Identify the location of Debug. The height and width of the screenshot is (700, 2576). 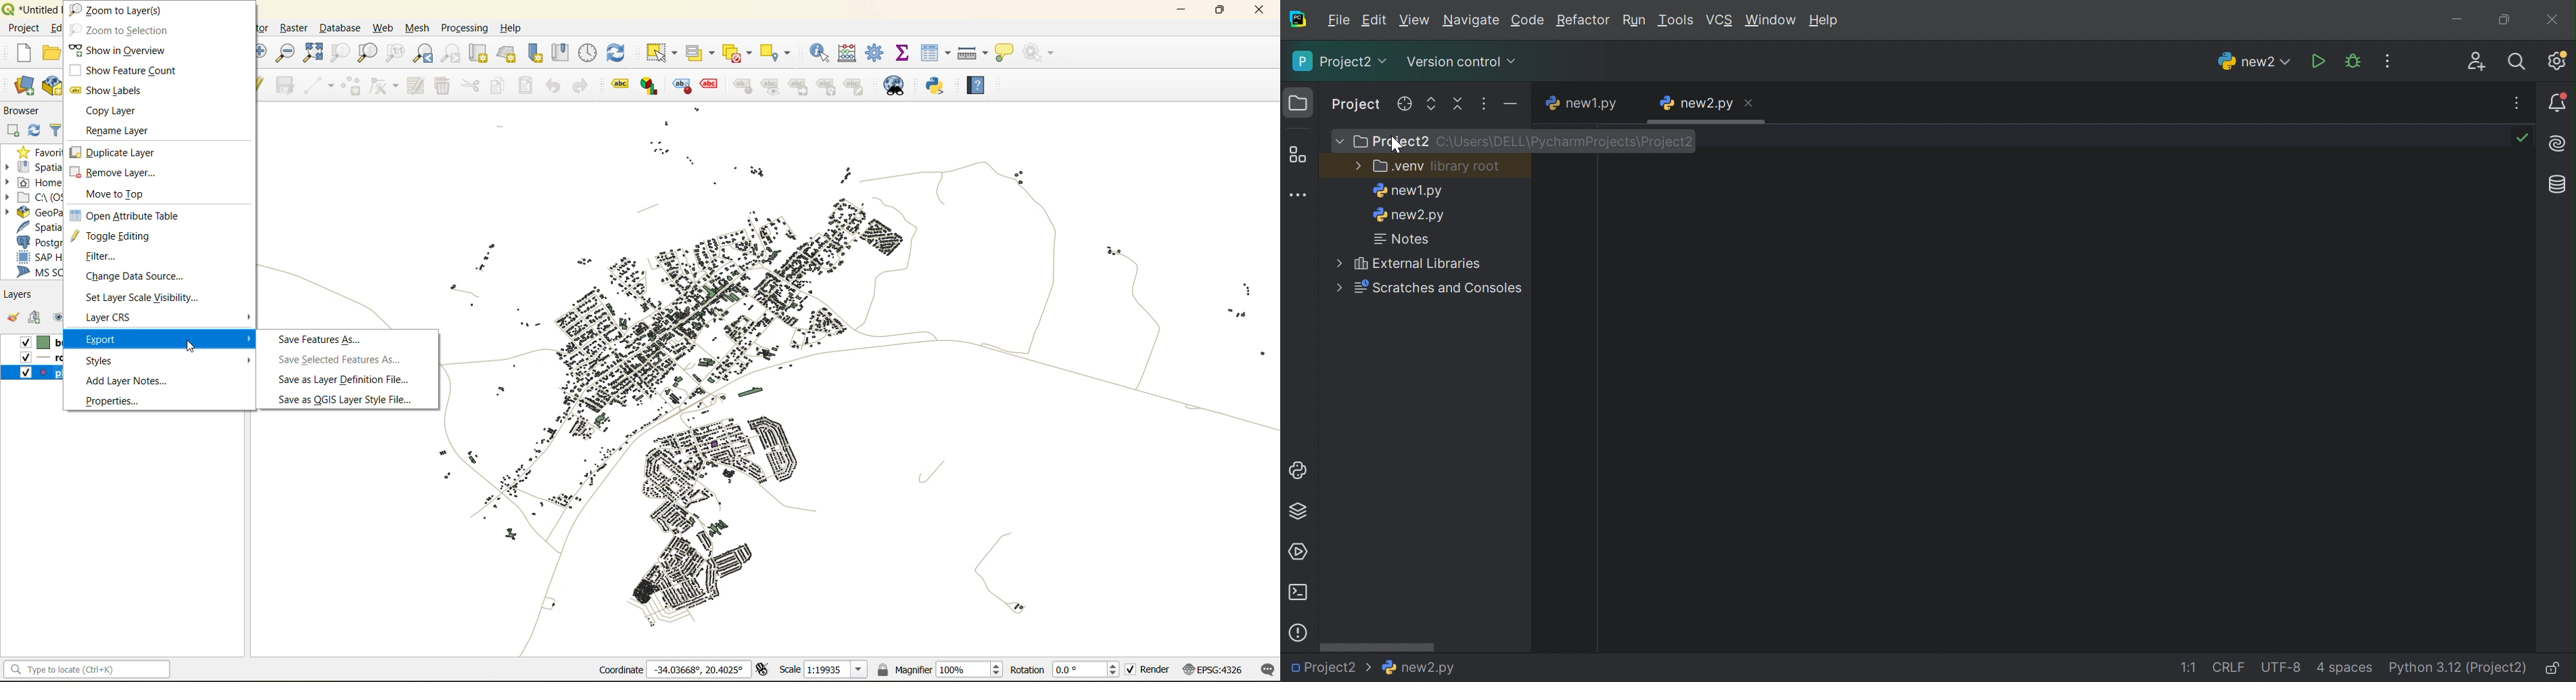
(2353, 61).